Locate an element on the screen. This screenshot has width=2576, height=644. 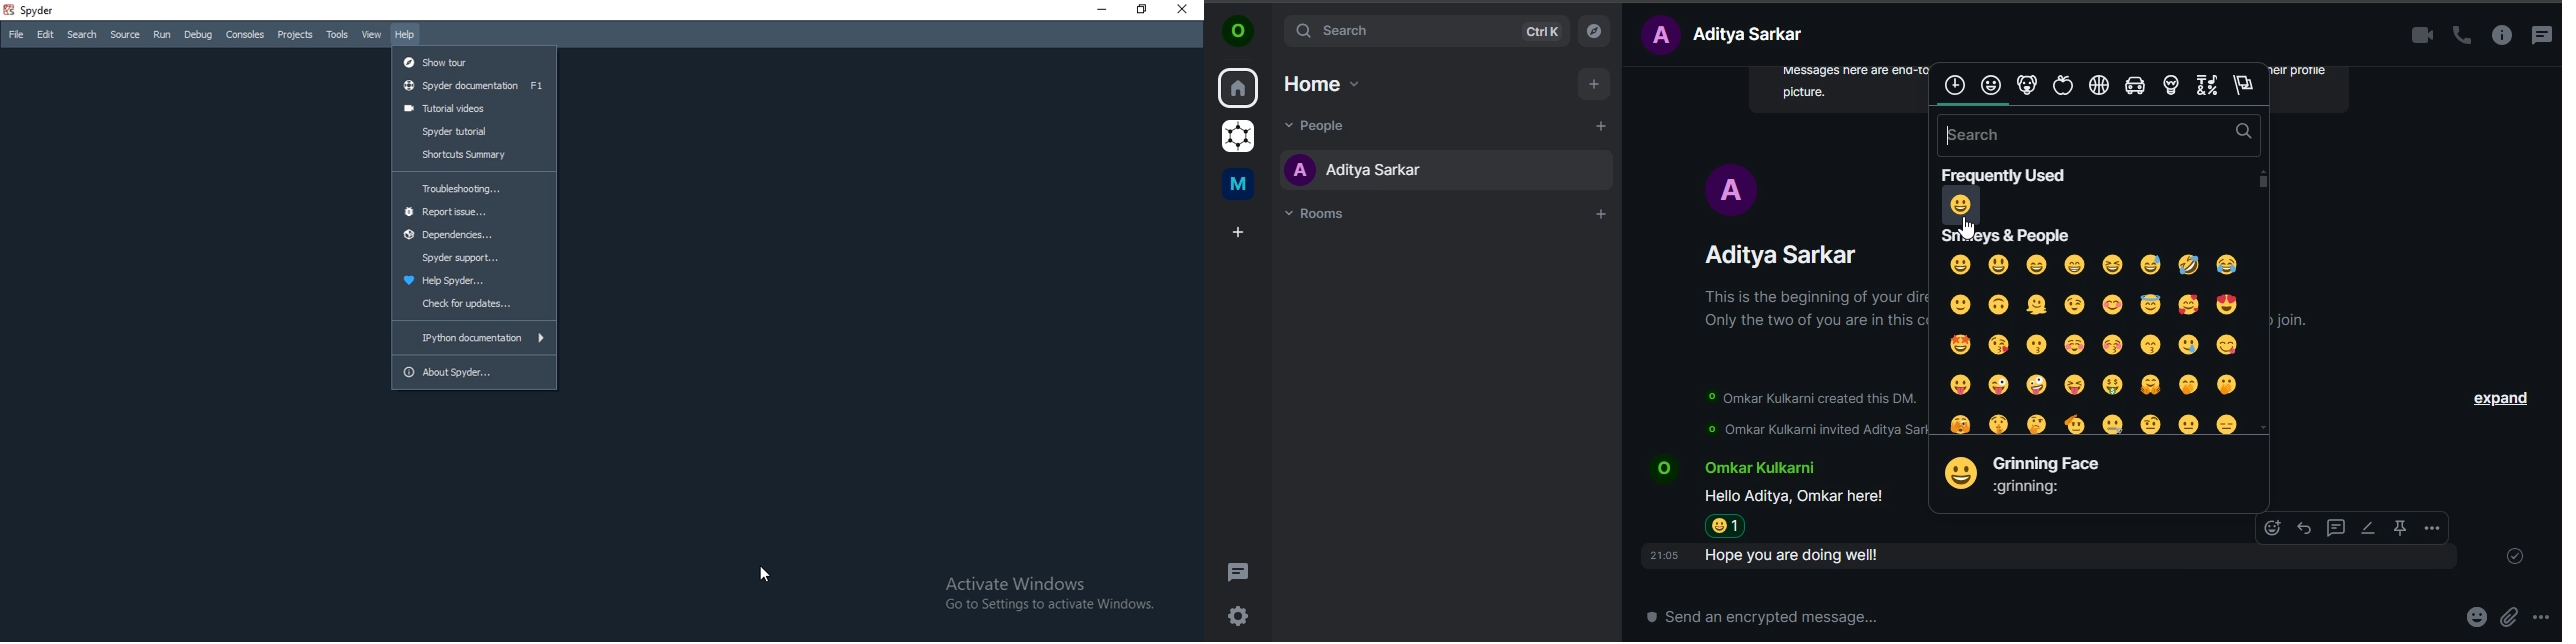
shortcuts summary is located at coordinates (475, 154).